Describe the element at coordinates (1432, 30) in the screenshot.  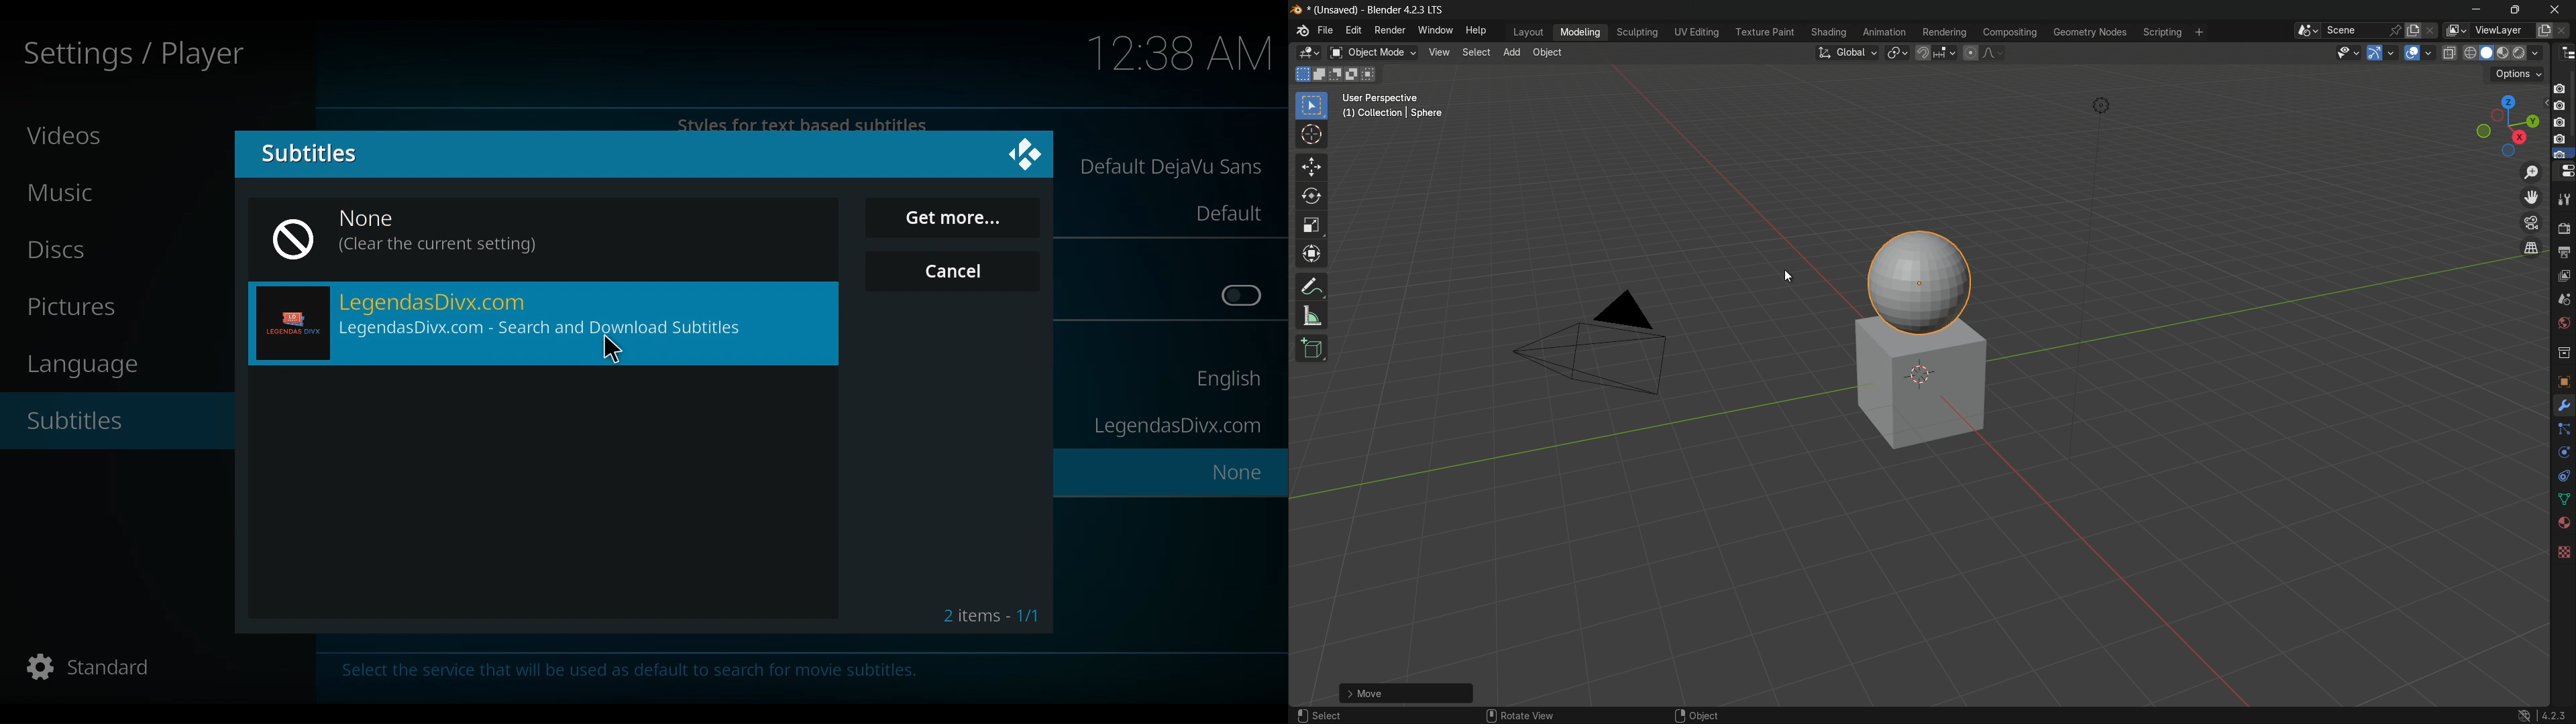
I see `window menu` at that location.